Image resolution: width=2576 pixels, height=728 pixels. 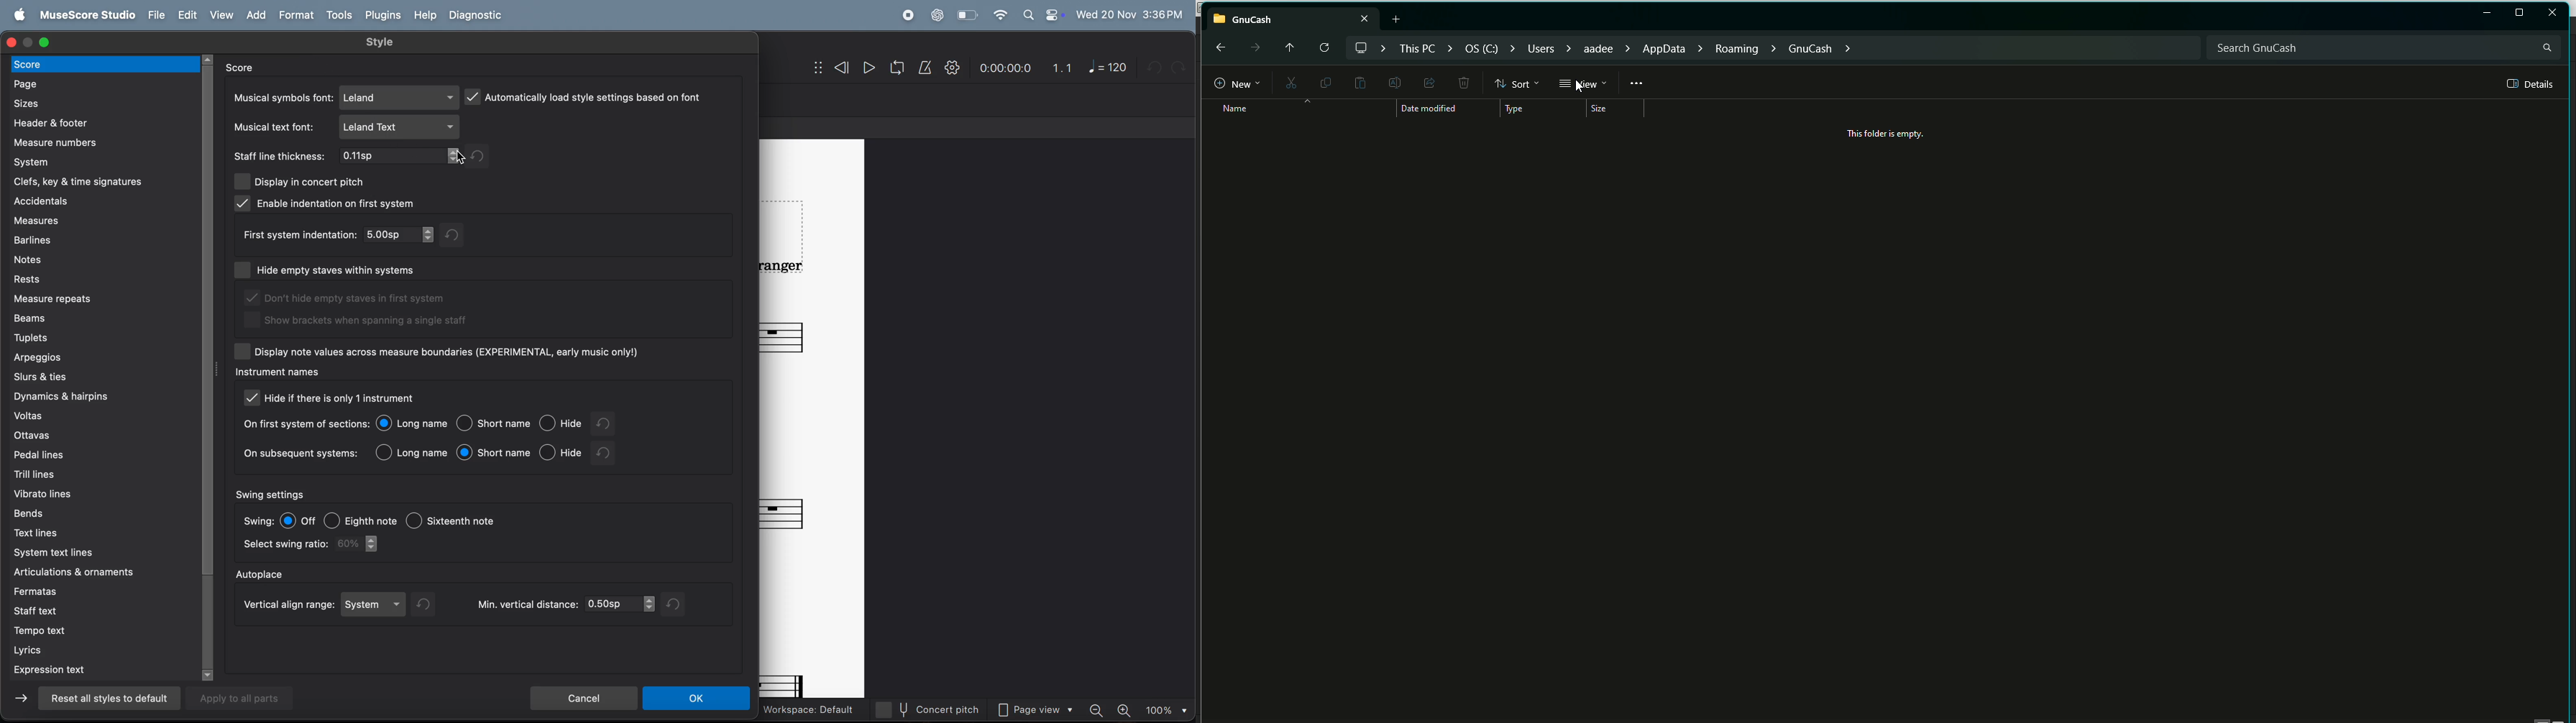 What do you see at coordinates (243, 351) in the screenshot?
I see `checkbox` at bounding box center [243, 351].